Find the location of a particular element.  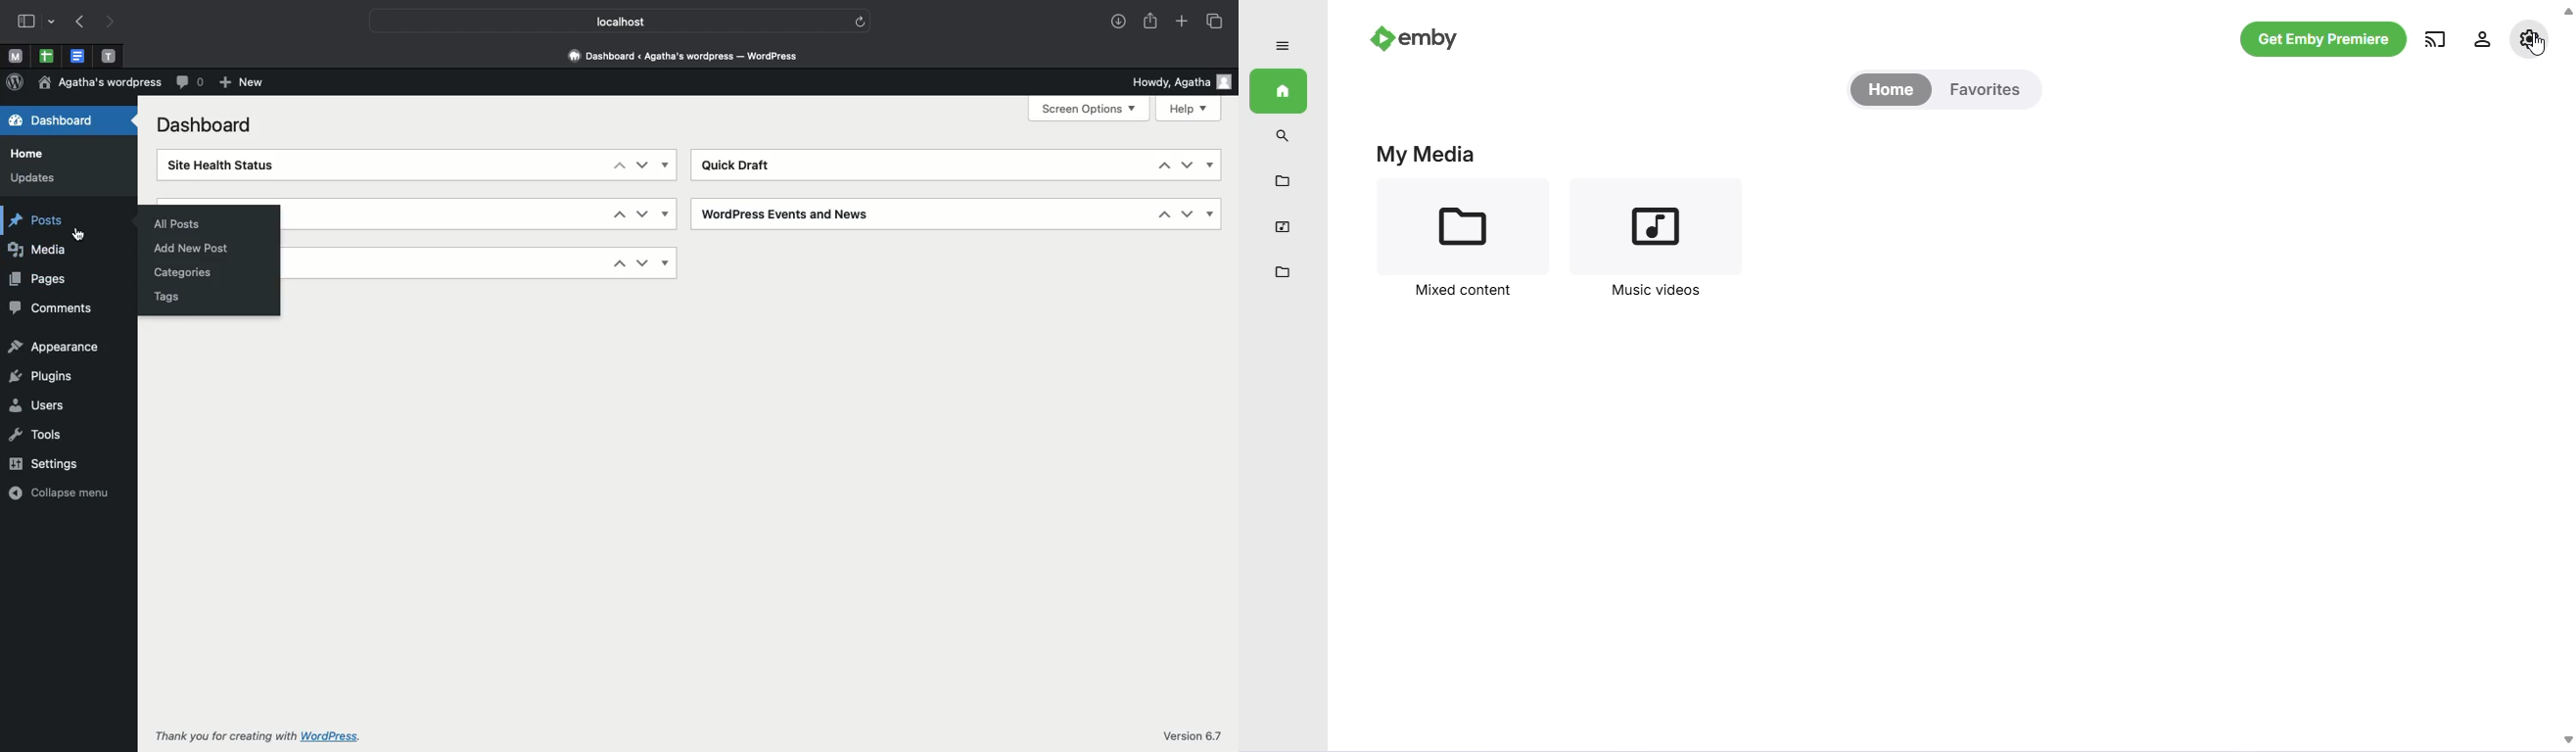

Updates is located at coordinates (31, 177).